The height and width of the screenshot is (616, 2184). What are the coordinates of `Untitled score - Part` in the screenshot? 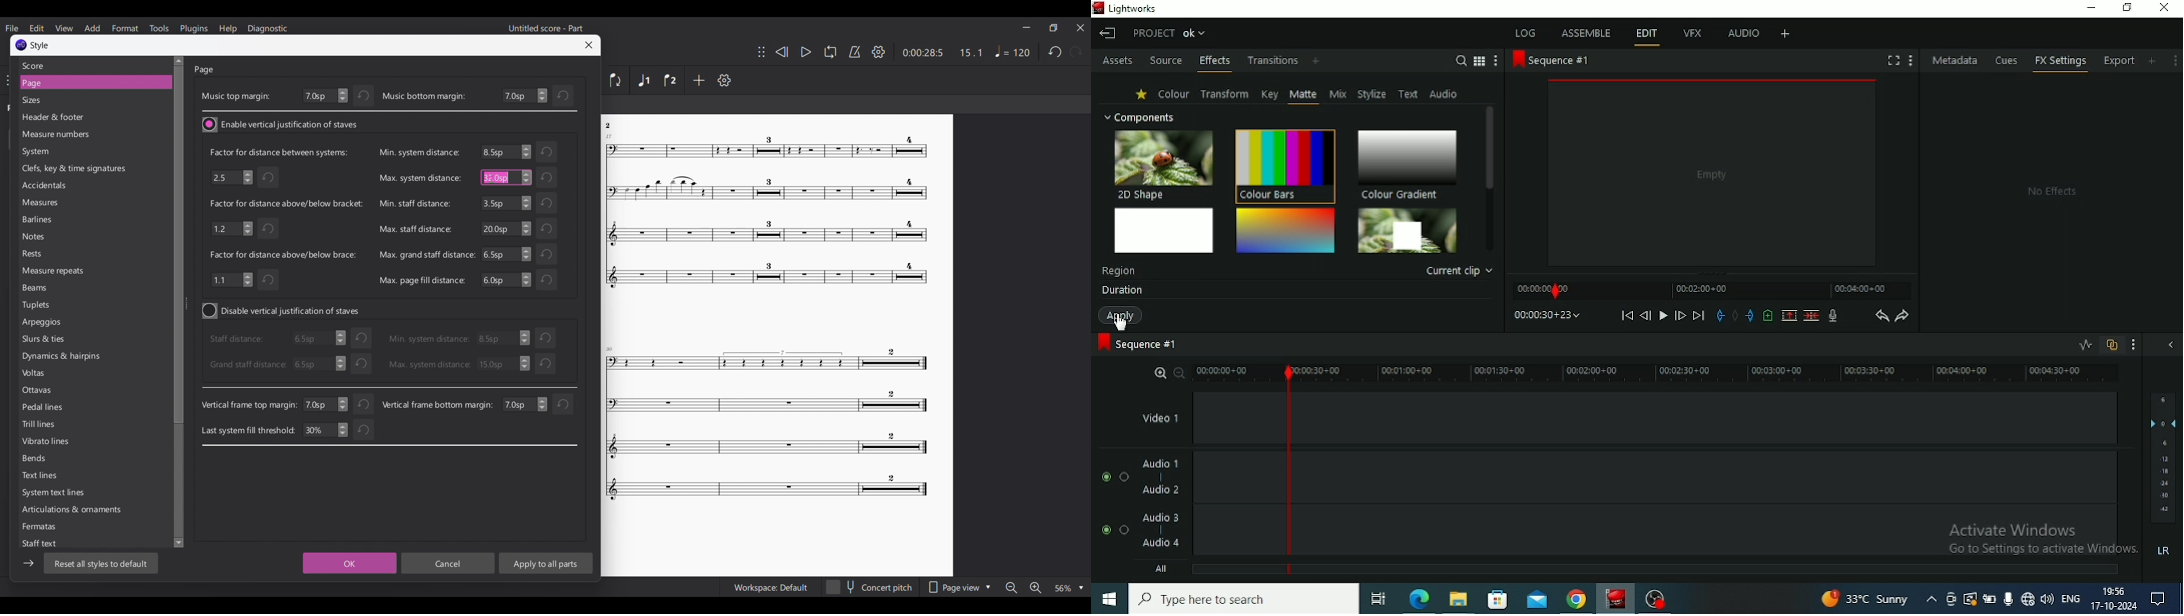 It's located at (547, 28).